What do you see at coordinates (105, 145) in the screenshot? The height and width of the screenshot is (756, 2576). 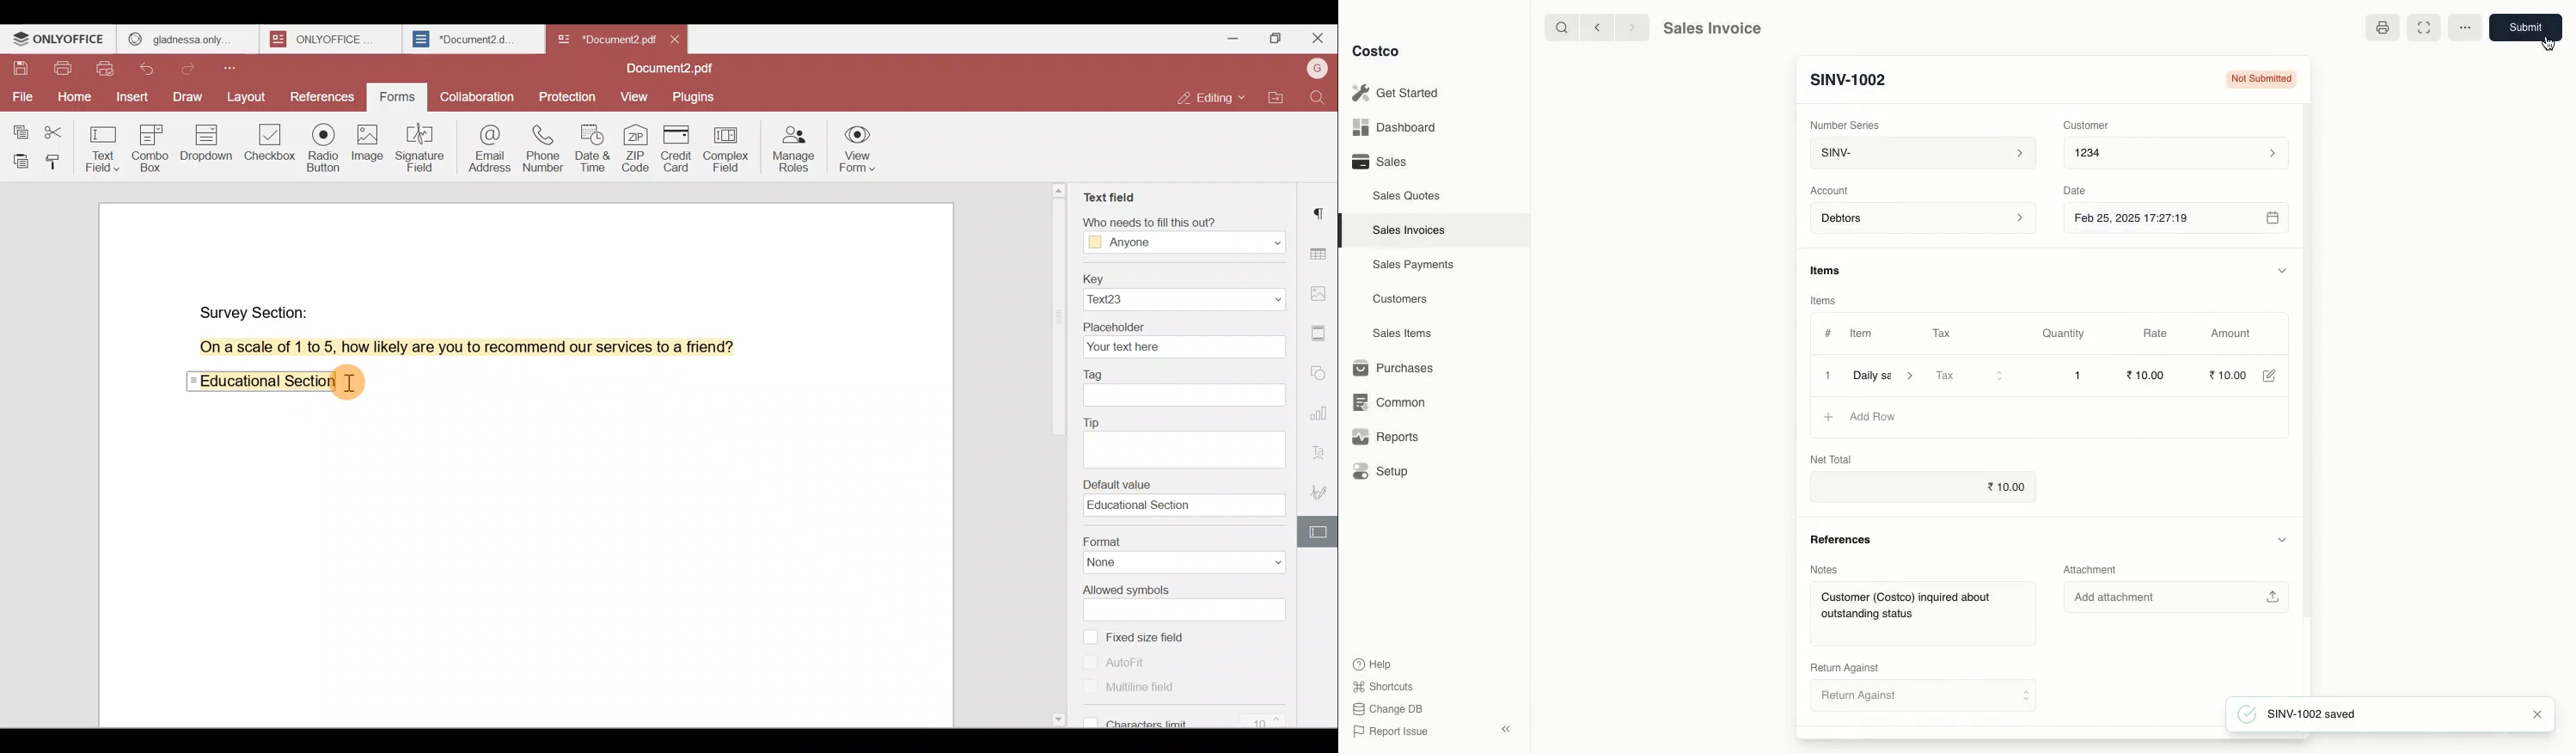 I see `Text field` at bounding box center [105, 145].